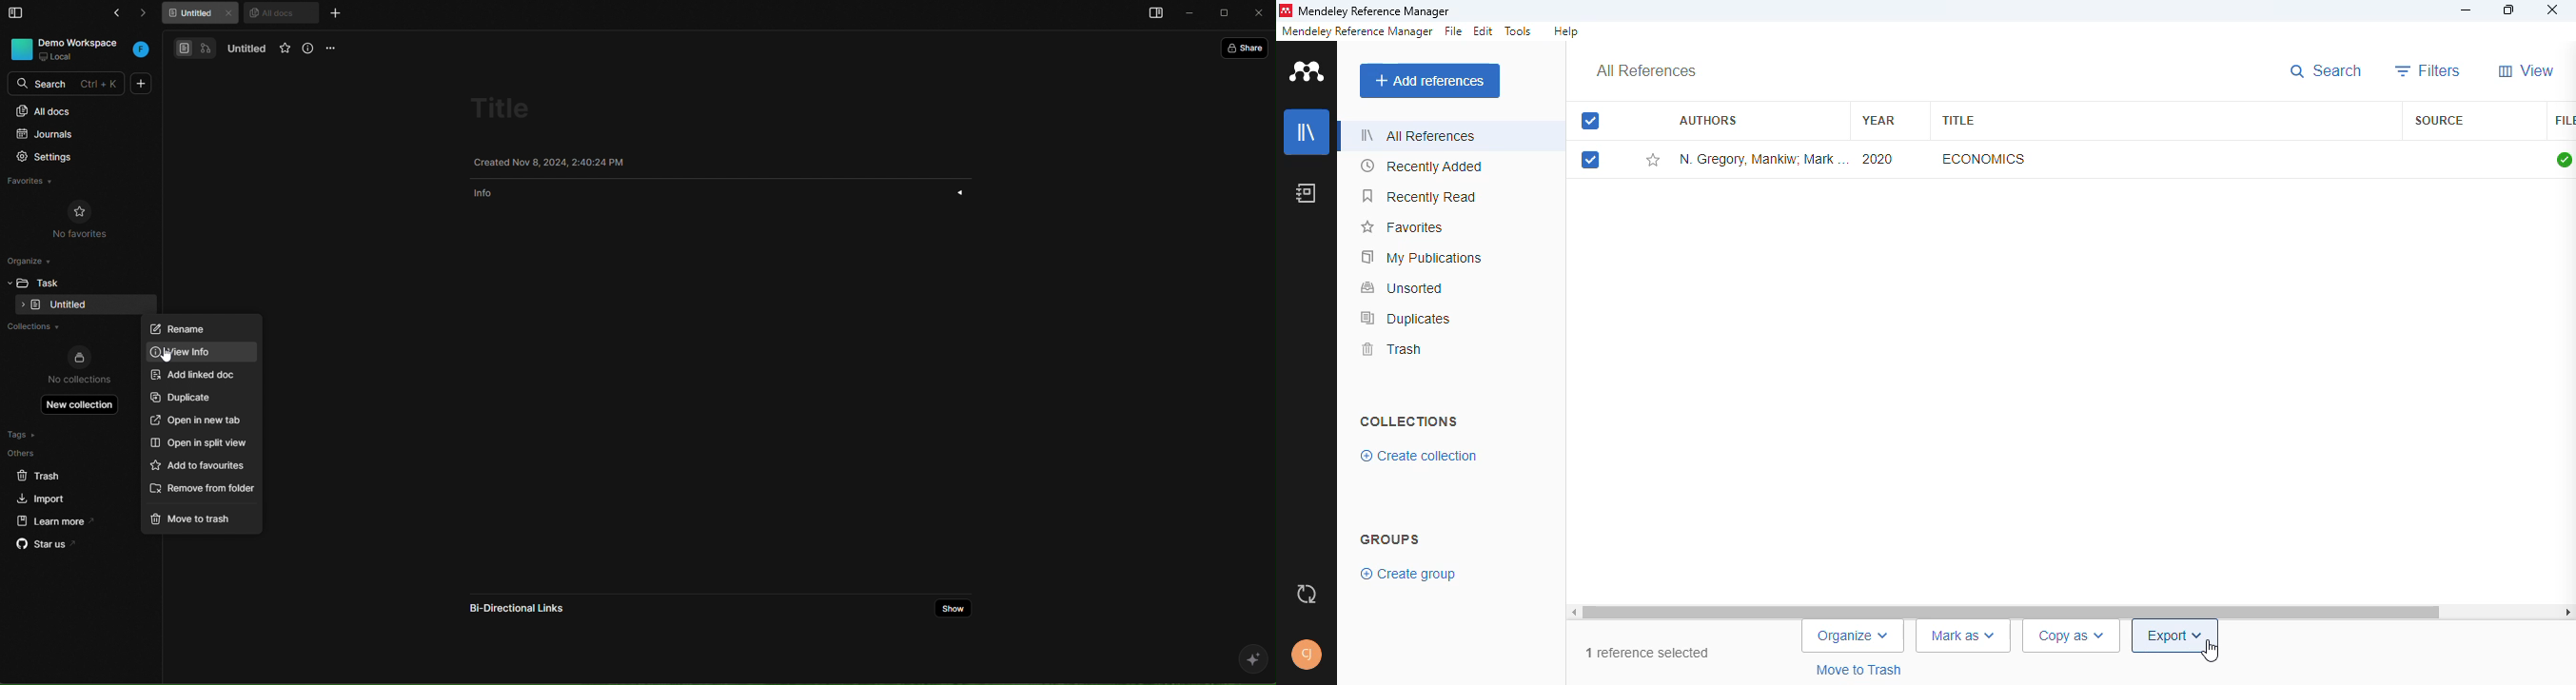 This screenshot has height=700, width=2576. Describe the element at coordinates (1590, 160) in the screenshot. I see `selected` at that location.